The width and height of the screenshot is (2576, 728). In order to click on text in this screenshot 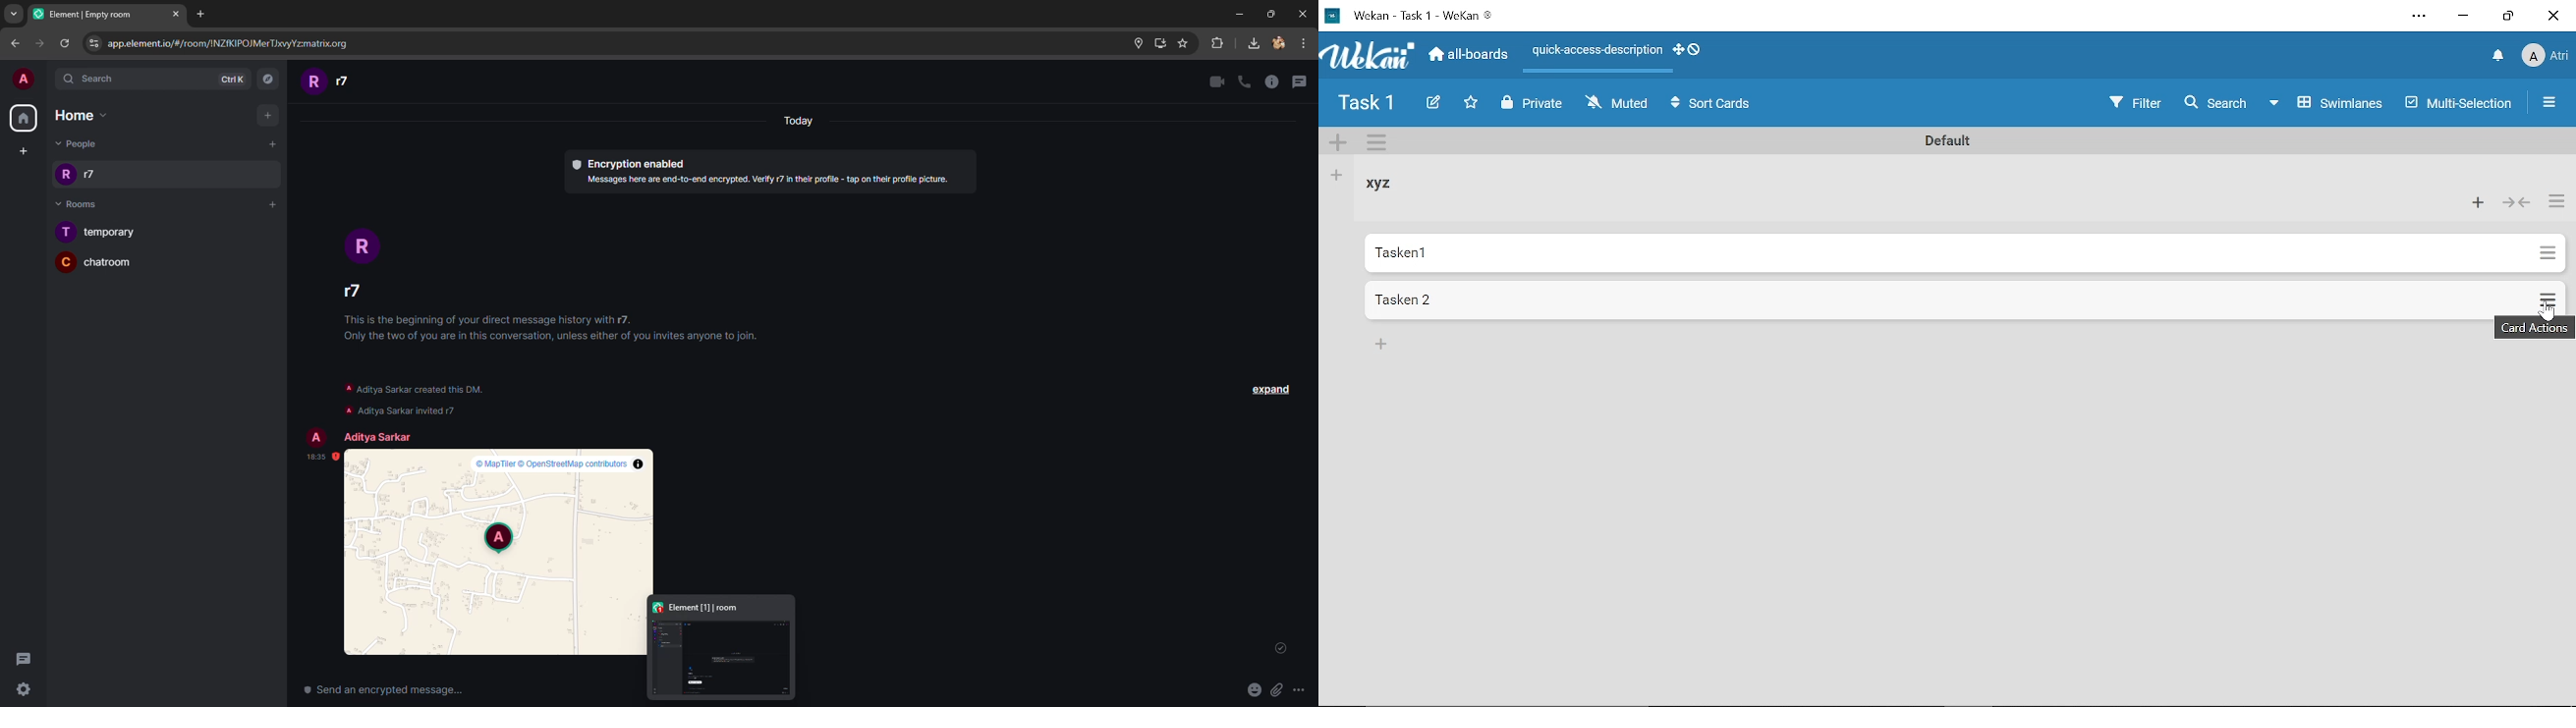, I will do `click(543, 325)`.